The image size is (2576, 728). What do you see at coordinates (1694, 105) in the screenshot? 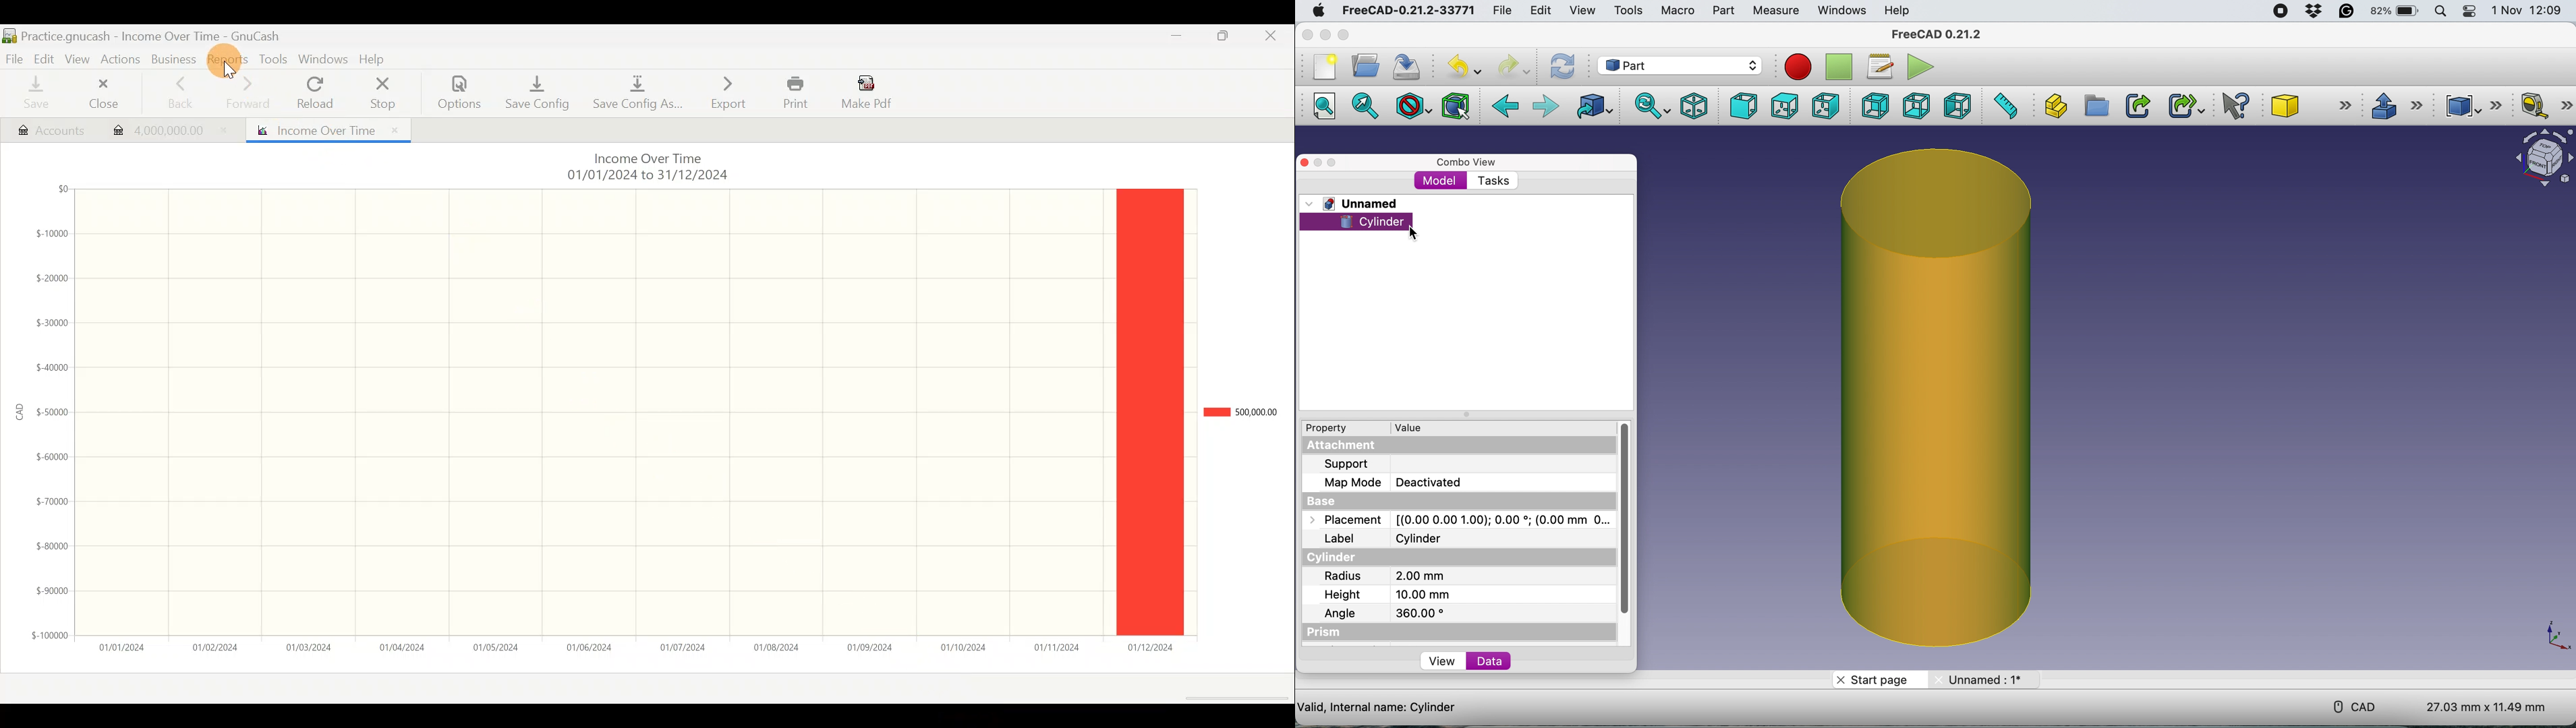
I see `isometric` at bounding box center [1694, 105].